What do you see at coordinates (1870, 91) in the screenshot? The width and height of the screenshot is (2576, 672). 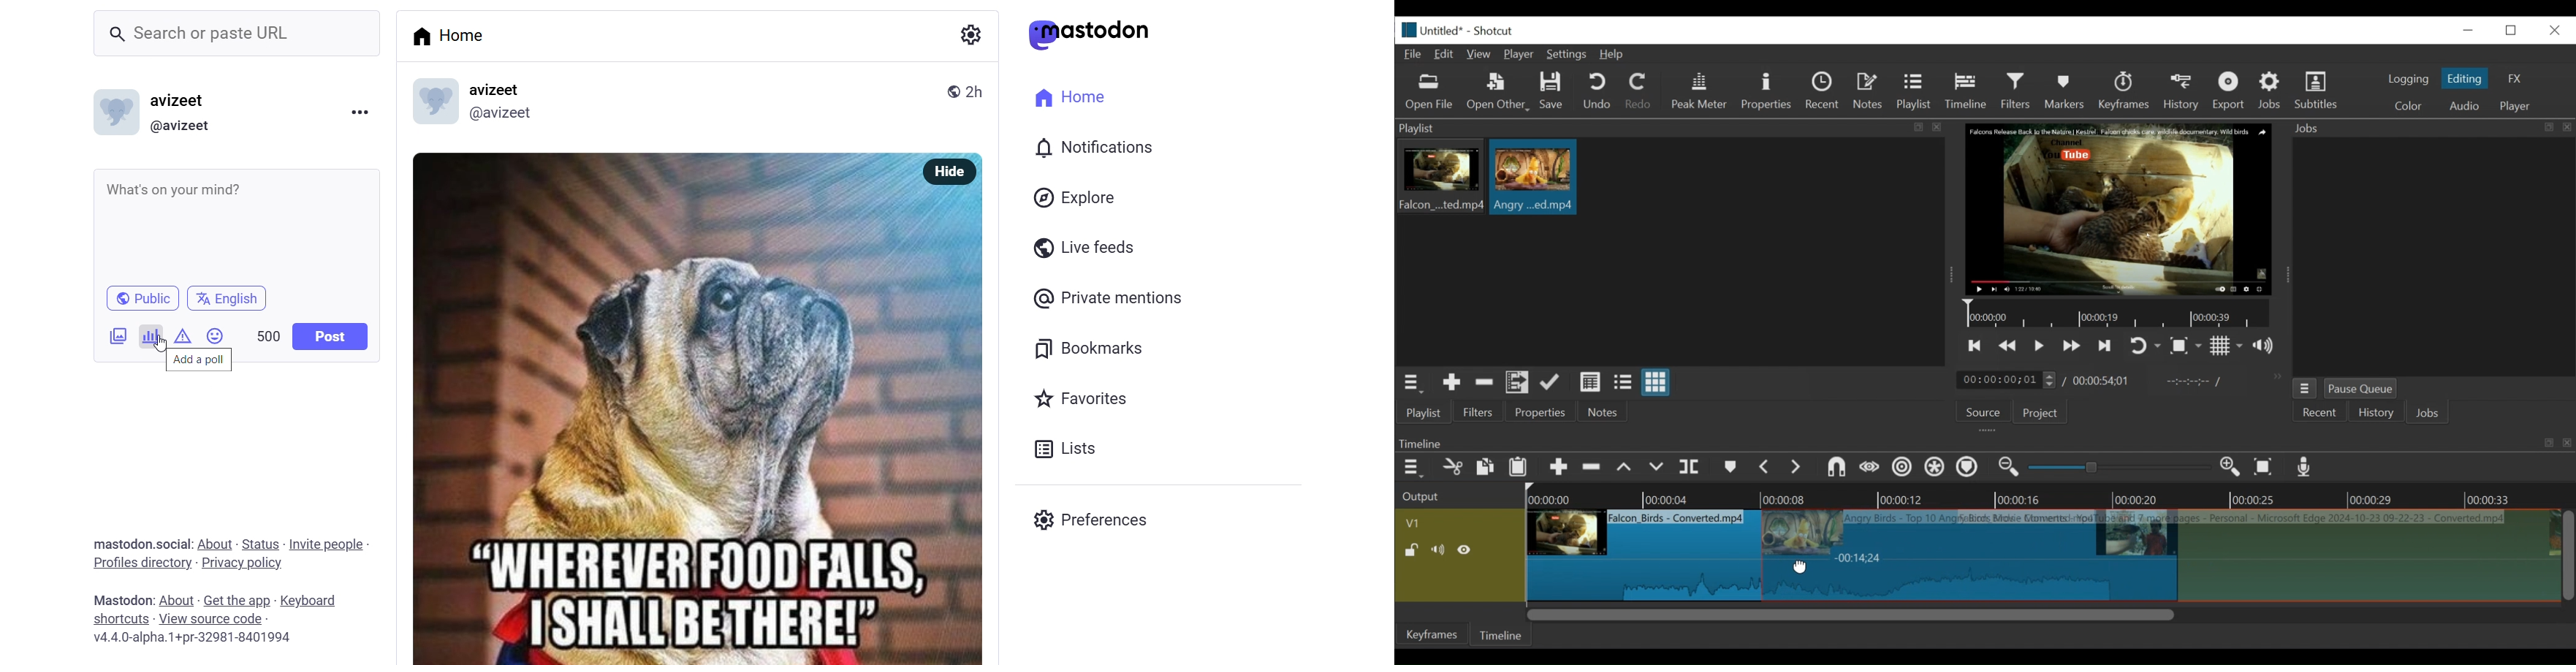 I see `Notes` at bounding box center [1870, 91].